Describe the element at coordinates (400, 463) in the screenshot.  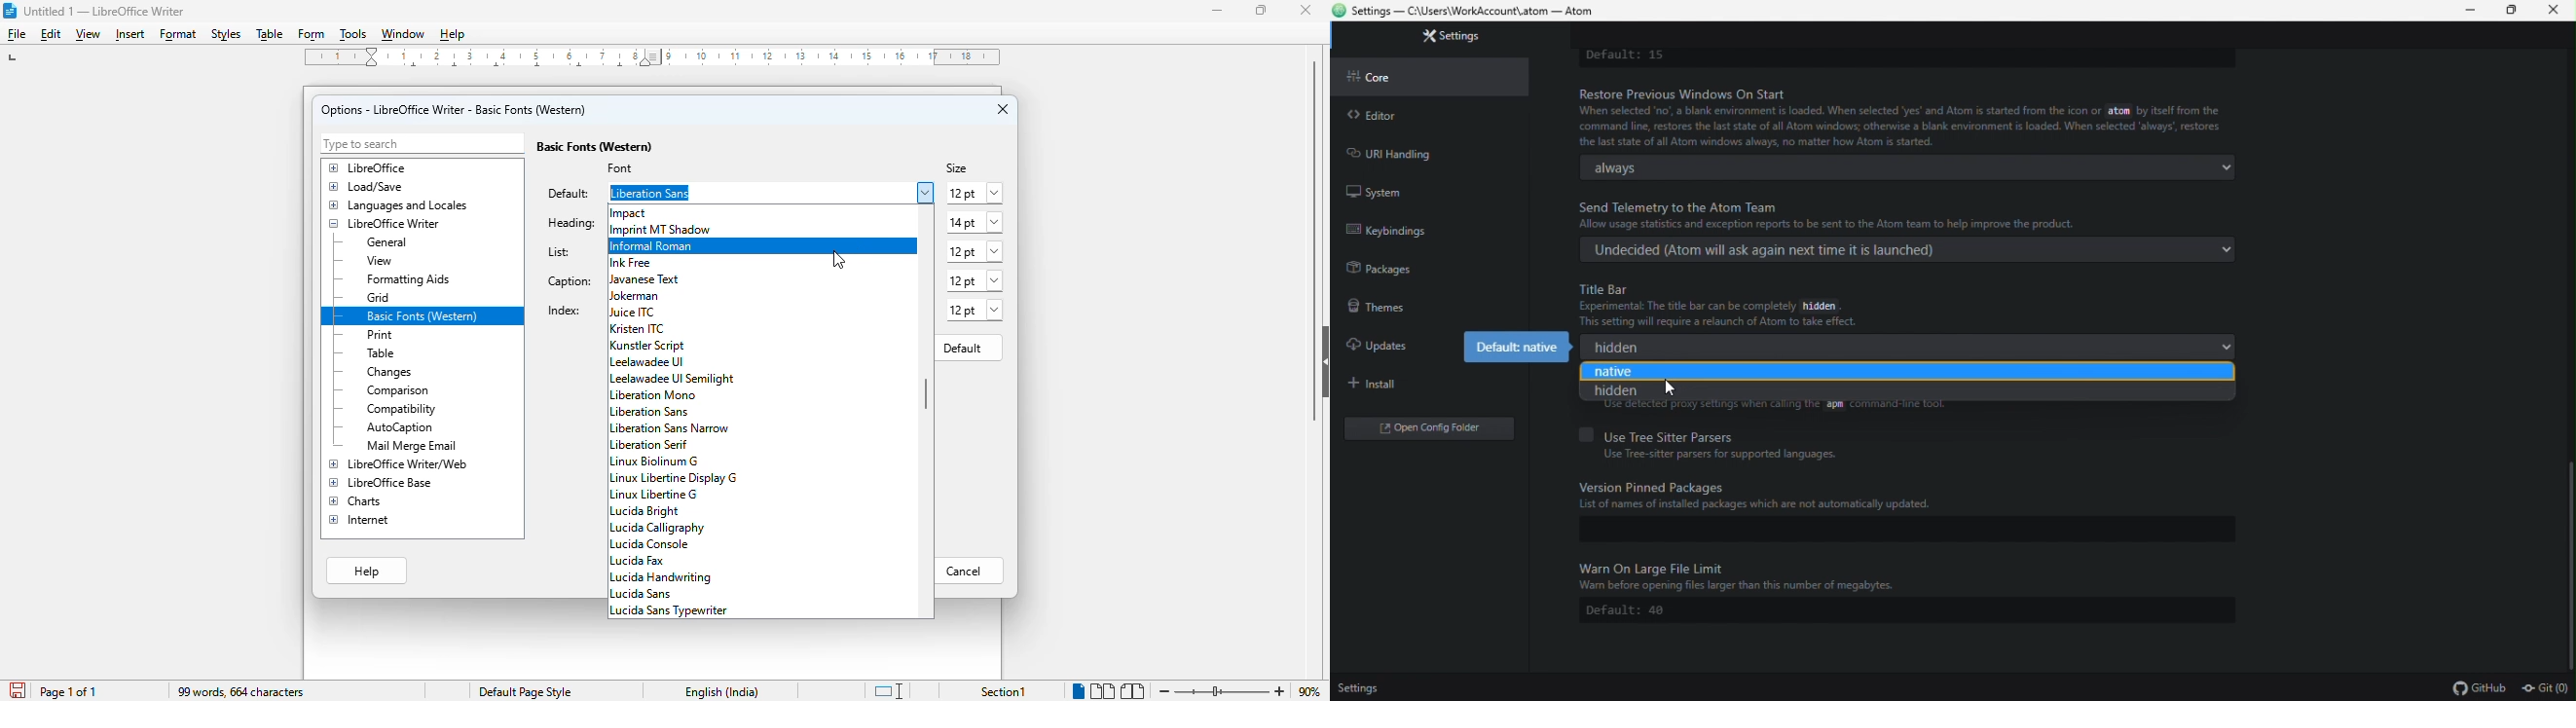
I see `LibreOffice Writer/web` at that location.